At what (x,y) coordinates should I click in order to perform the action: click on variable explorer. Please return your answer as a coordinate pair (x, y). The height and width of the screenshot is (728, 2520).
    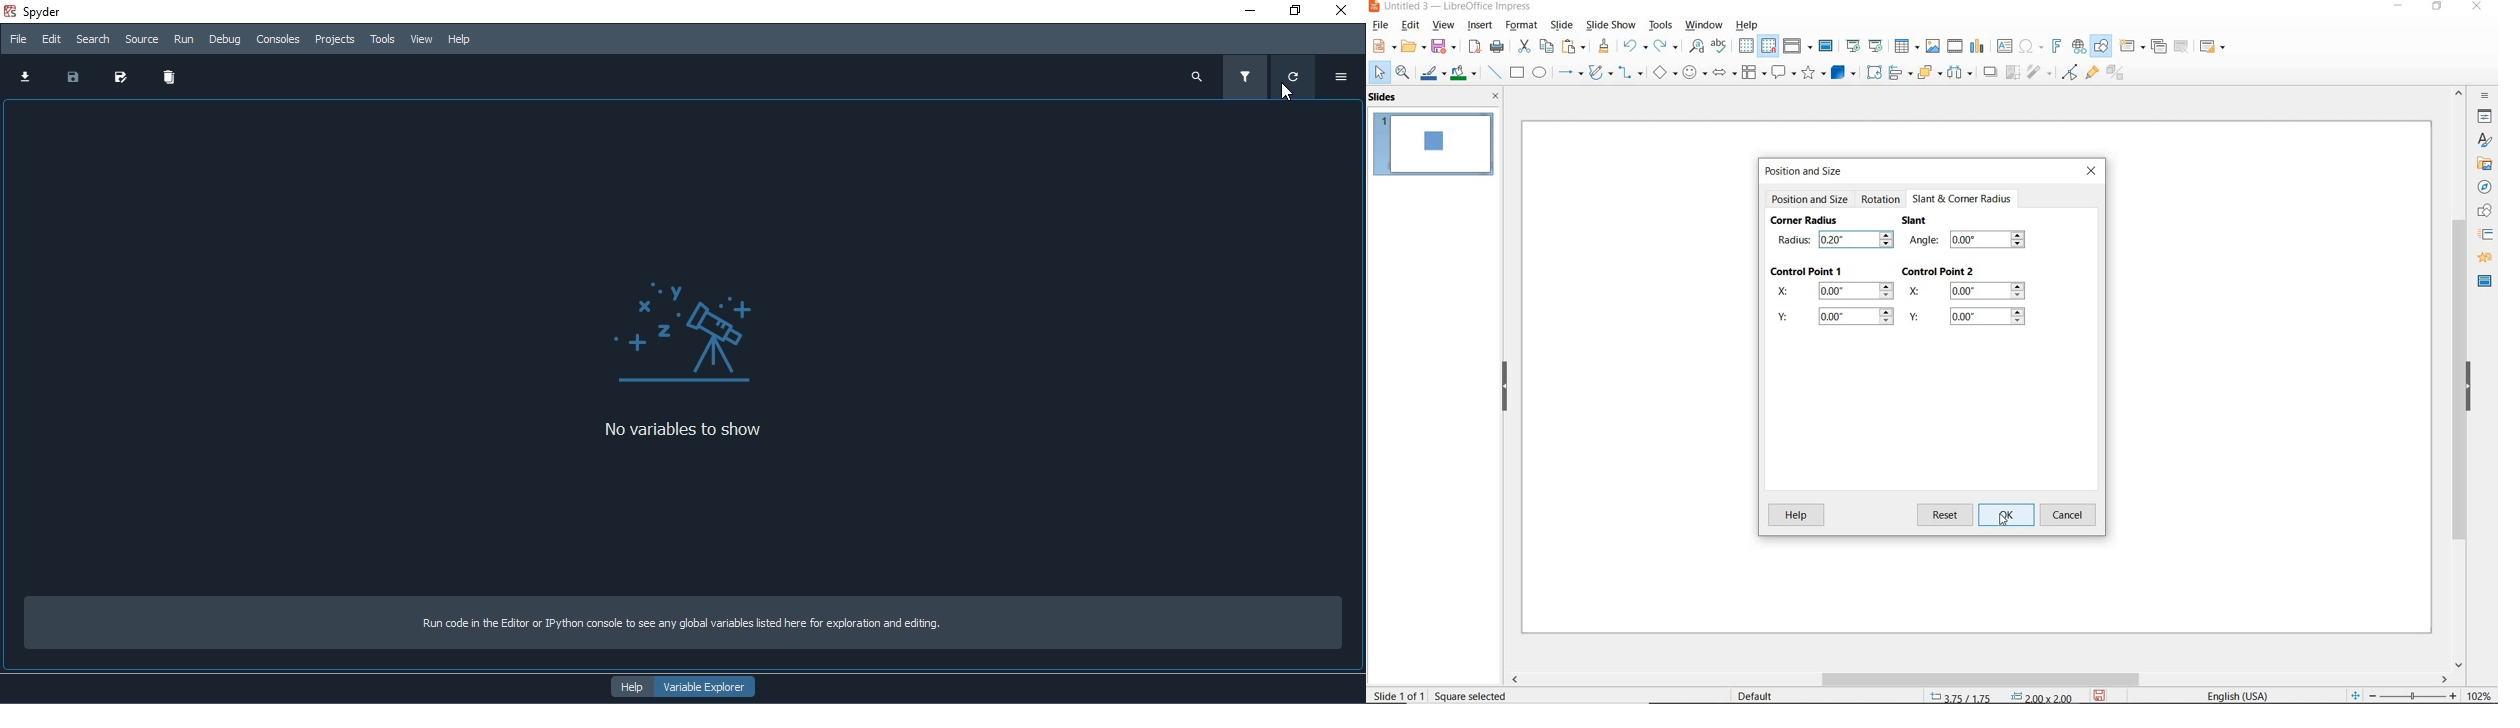
    Looking at the image, I should click on (702, 686).